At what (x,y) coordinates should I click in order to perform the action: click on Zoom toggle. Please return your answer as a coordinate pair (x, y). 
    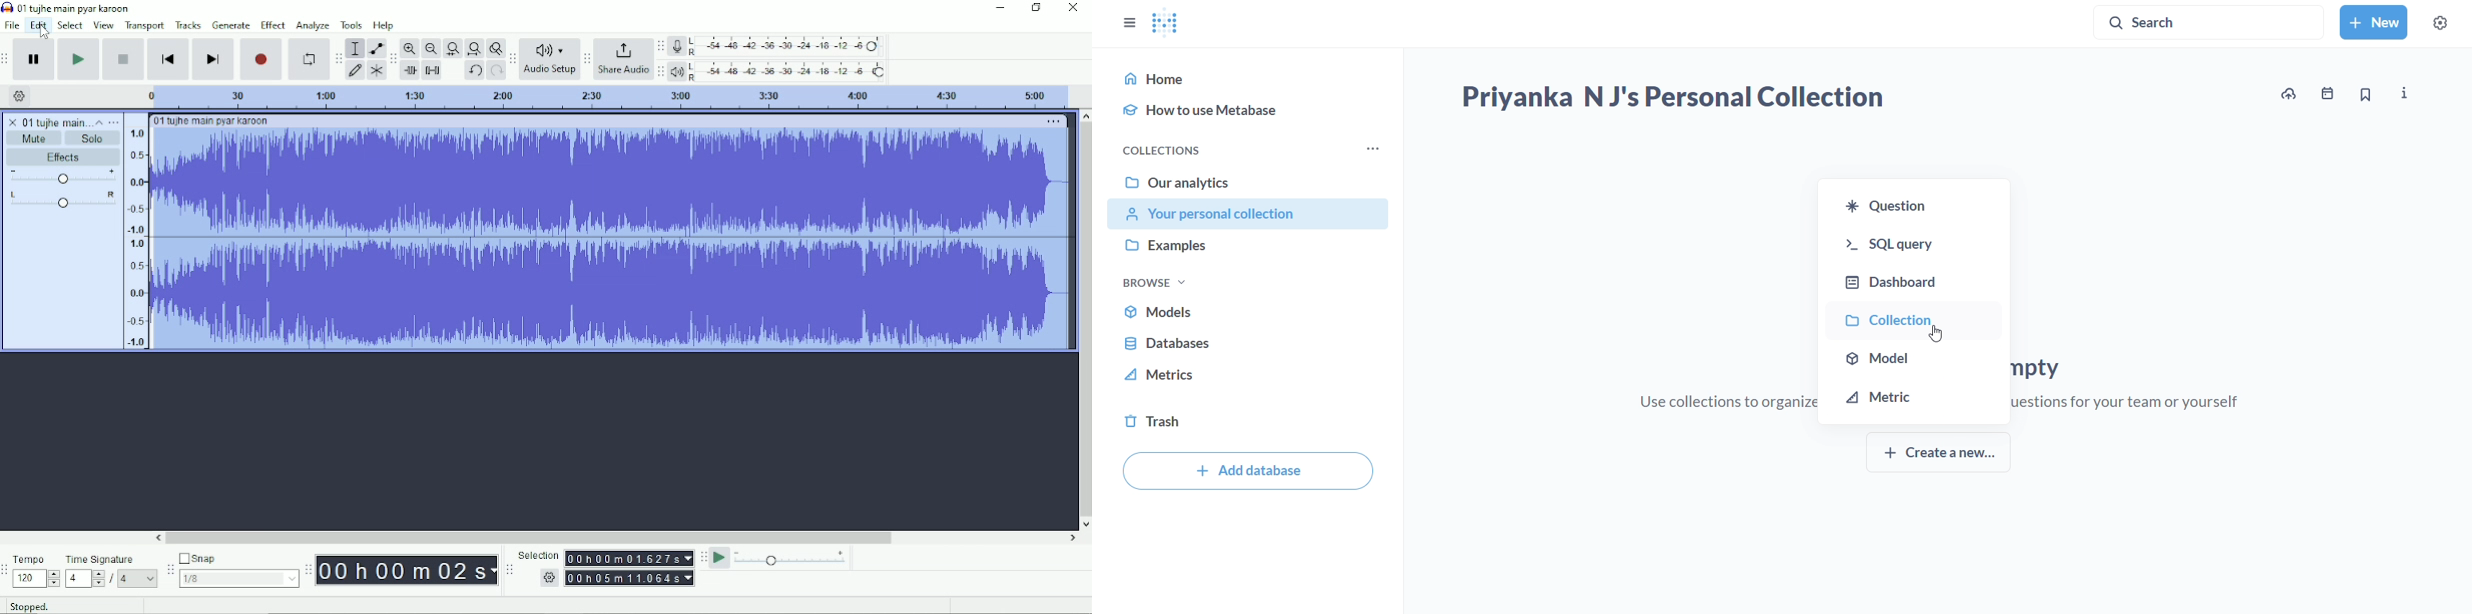
    Looking at the image, I should click on (494, 48).